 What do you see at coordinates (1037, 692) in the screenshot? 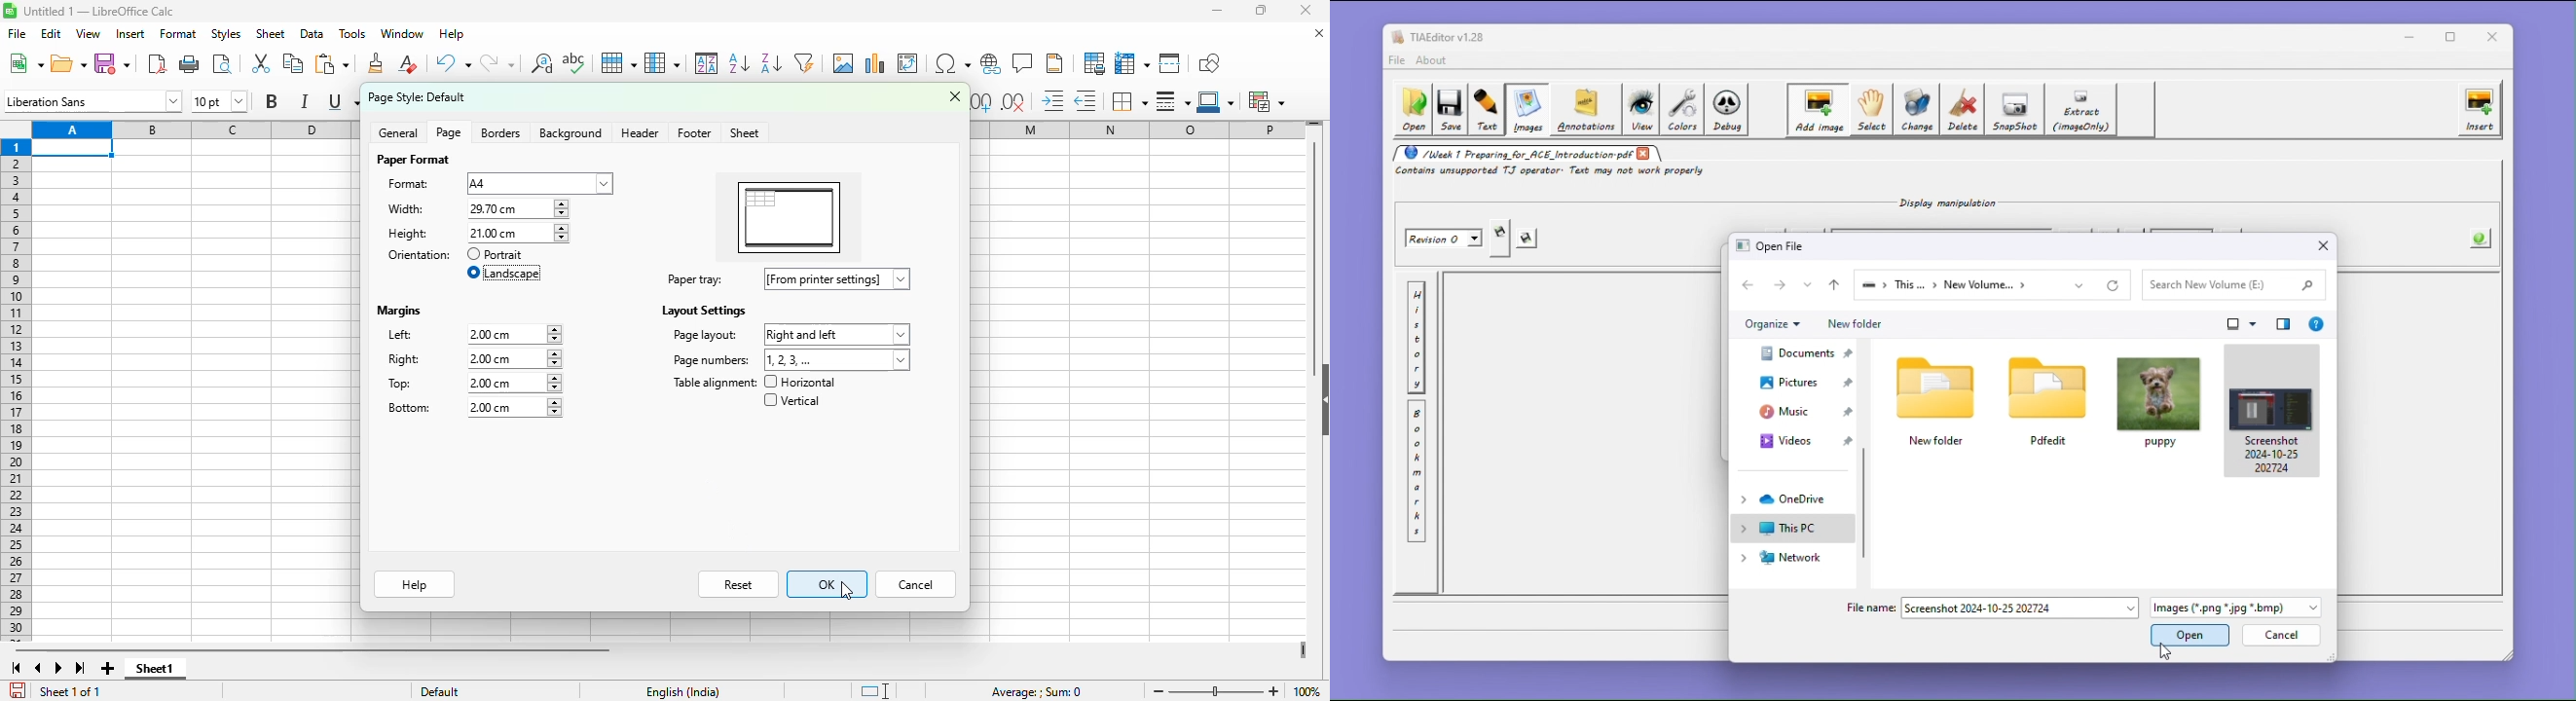
I see `formula` at bounding box center [1037, 692].